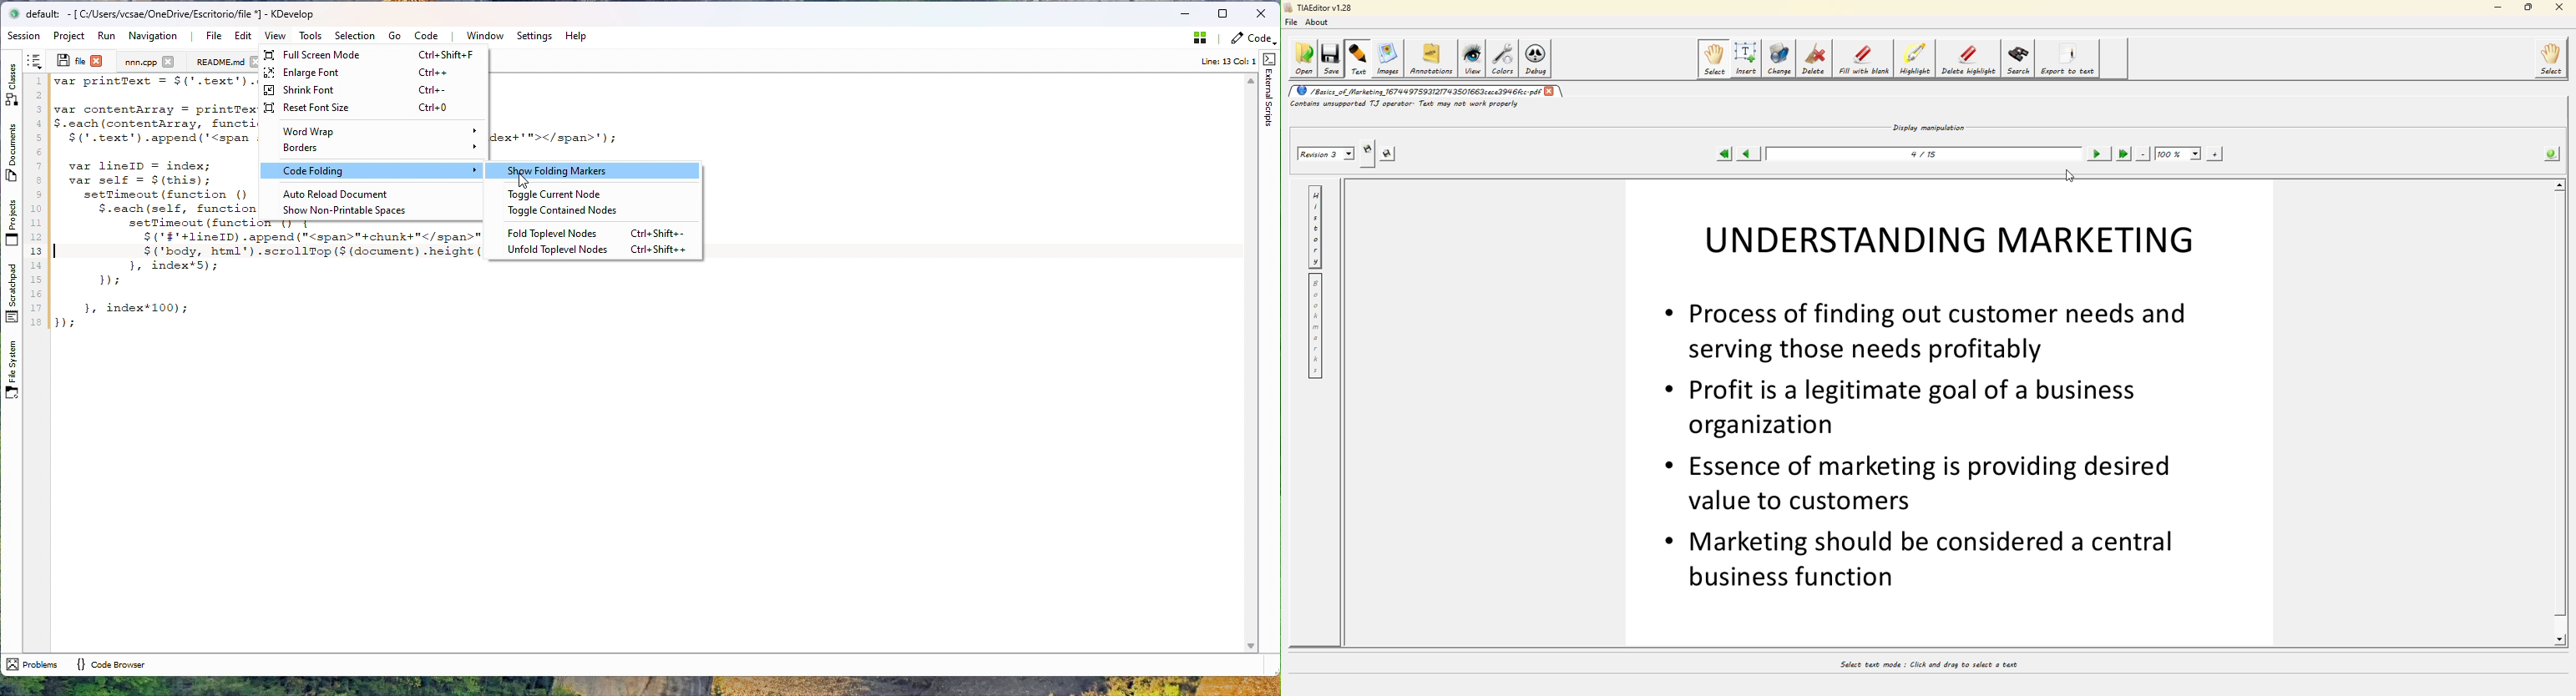 Image resolution: width=2576 pixels, height=700 pixels. Describe the element at coordinates (11, 222) in the screenshot. I see `Projects` at that location.